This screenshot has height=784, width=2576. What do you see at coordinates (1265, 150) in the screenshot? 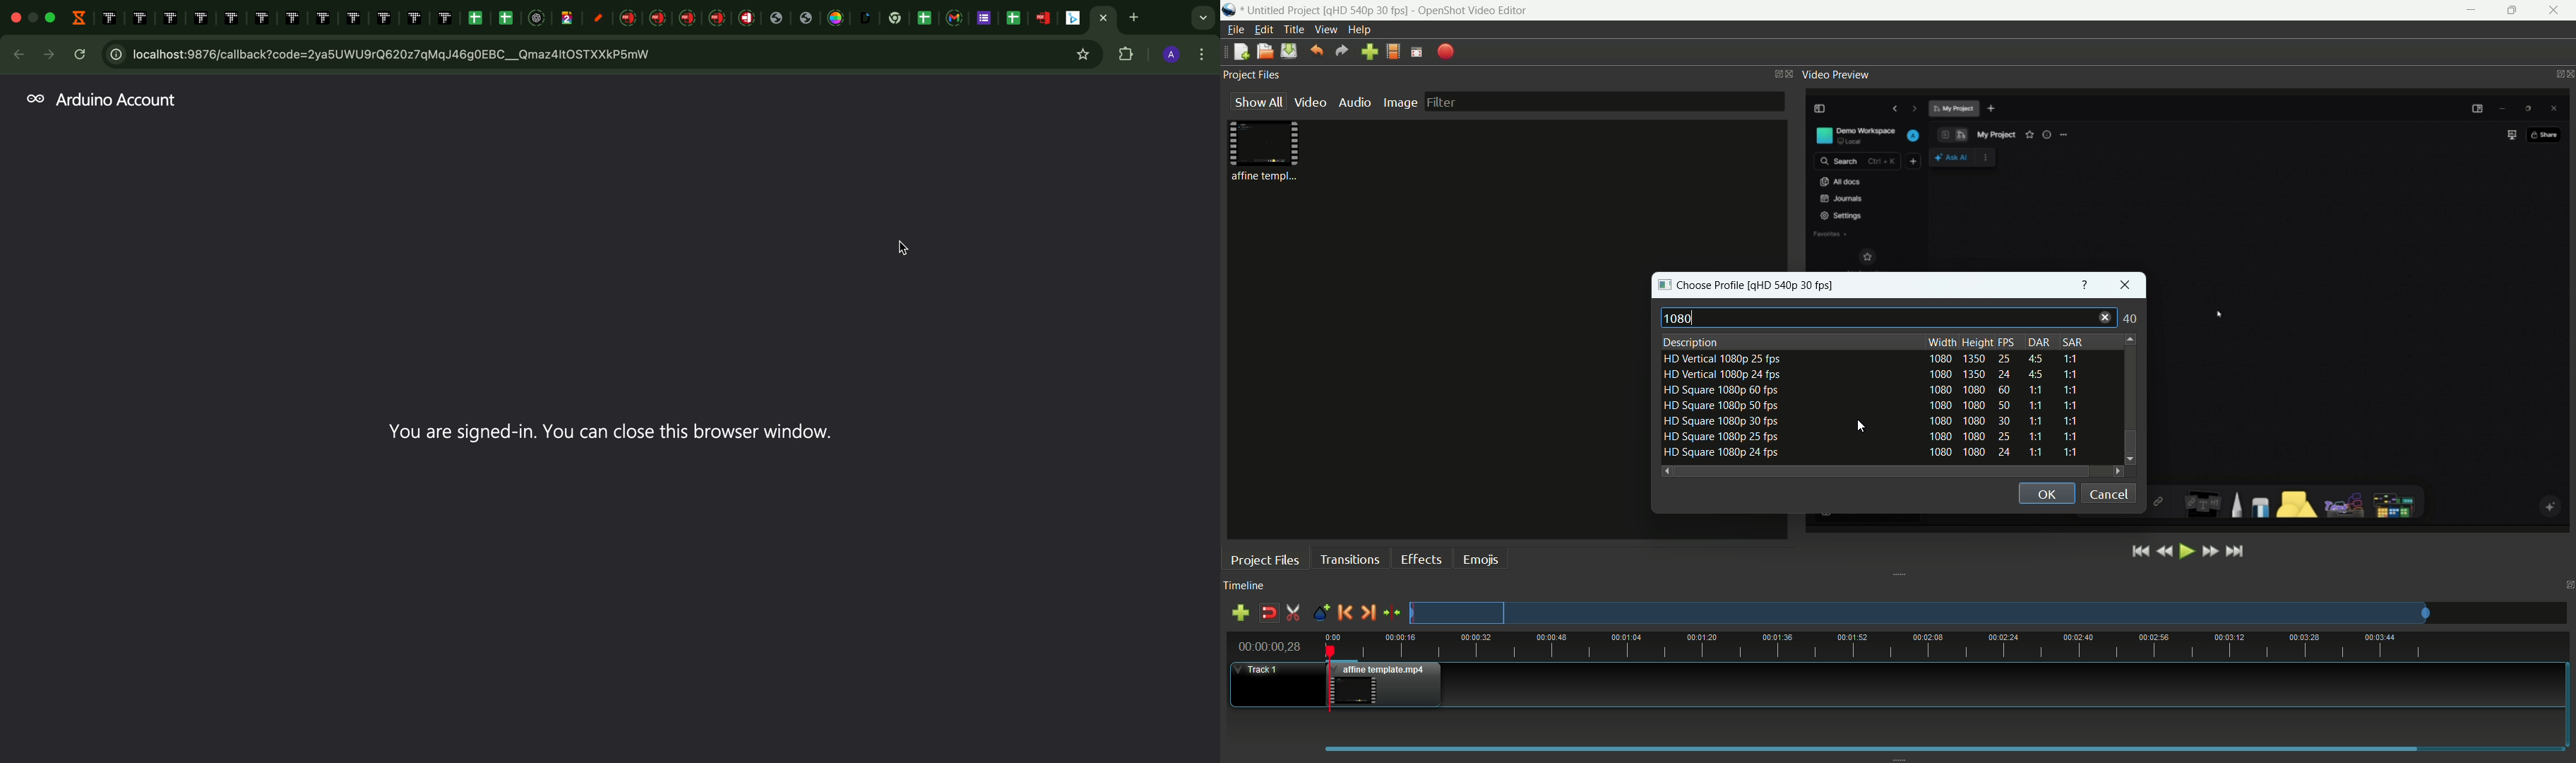
I see `project file` at bounding box center [1265, 150].